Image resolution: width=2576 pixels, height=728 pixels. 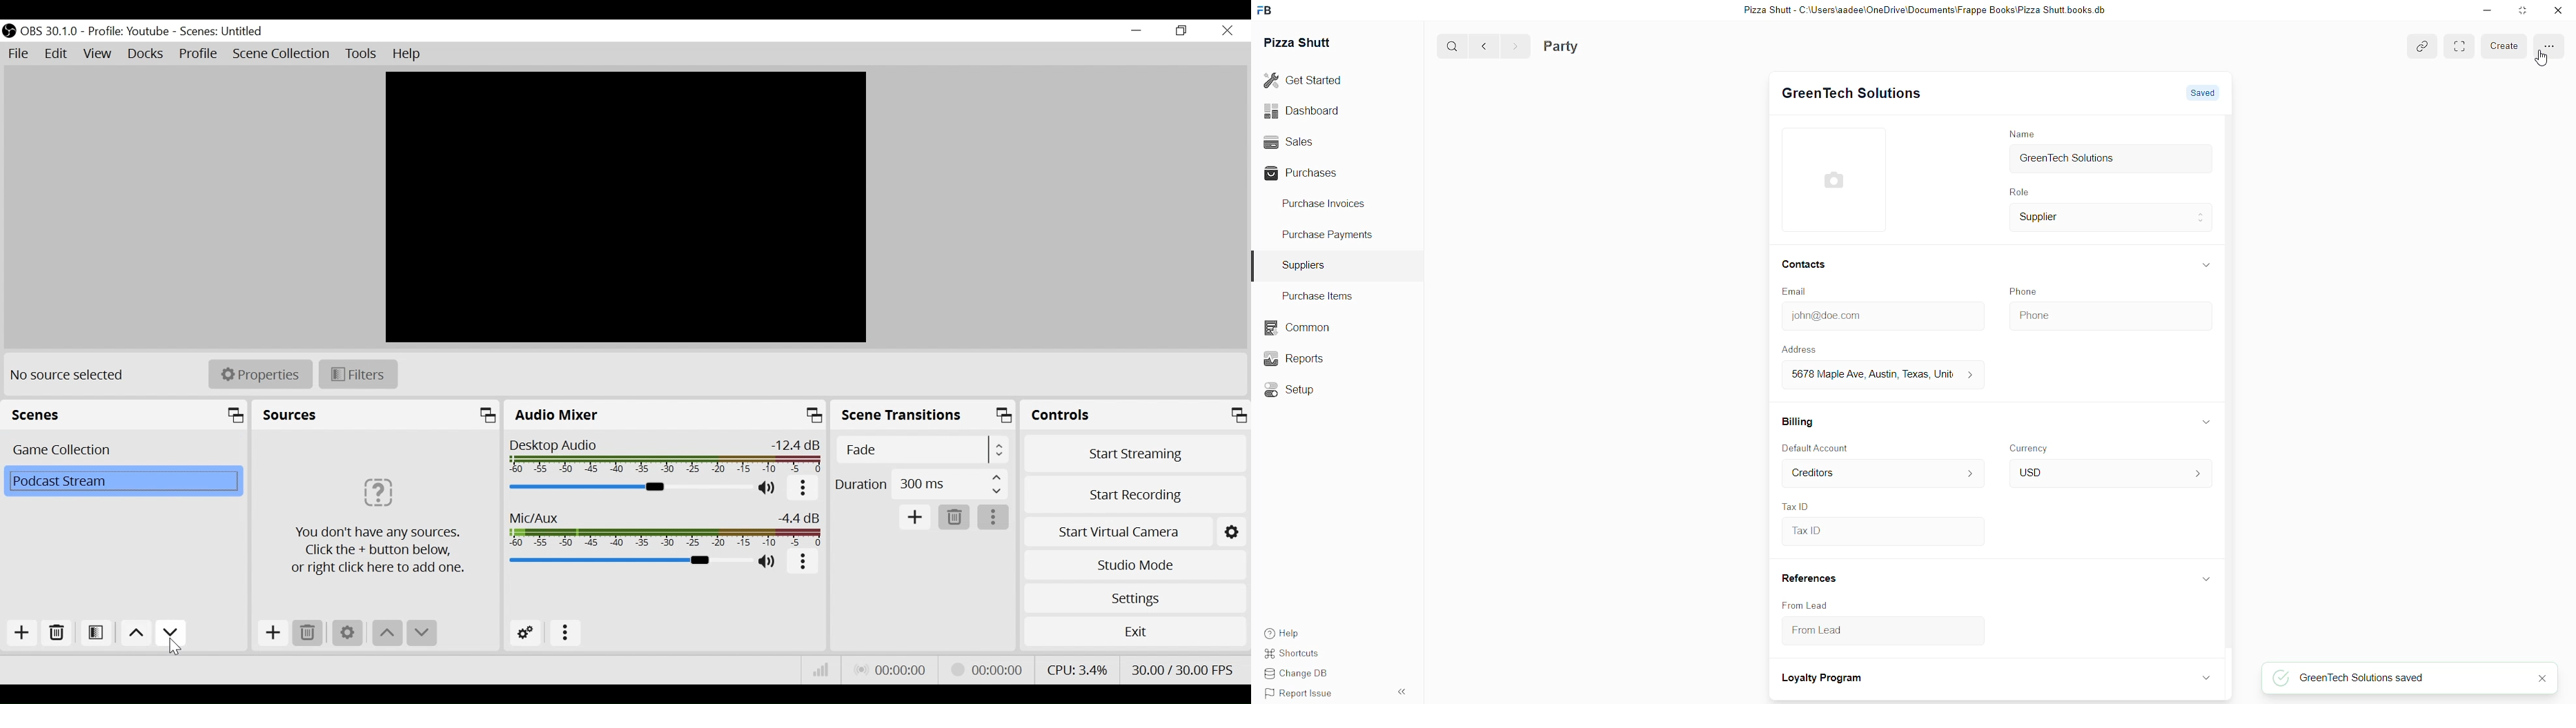 What do you see at coordinates (1232, 529) in the screenshot?
I see `Setting` at bounding box center [1232, 529].